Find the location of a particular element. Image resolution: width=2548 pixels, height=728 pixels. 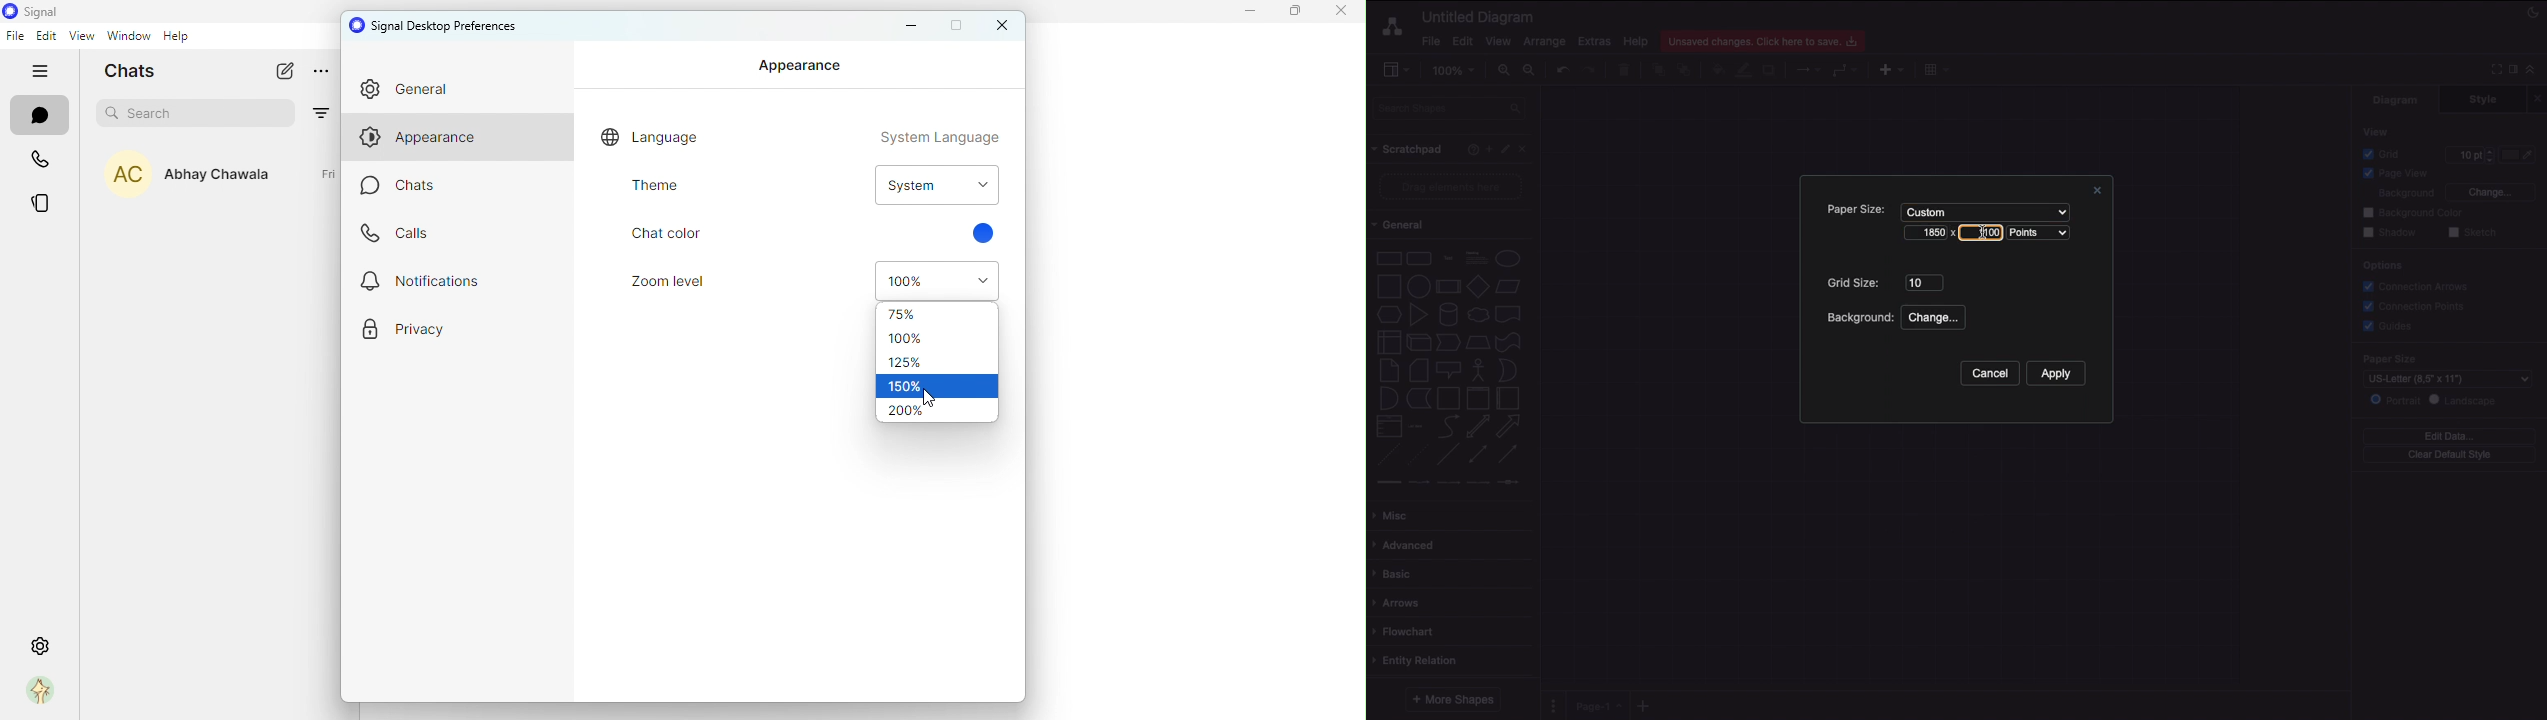

Container is located at coordinates (1448, 398).